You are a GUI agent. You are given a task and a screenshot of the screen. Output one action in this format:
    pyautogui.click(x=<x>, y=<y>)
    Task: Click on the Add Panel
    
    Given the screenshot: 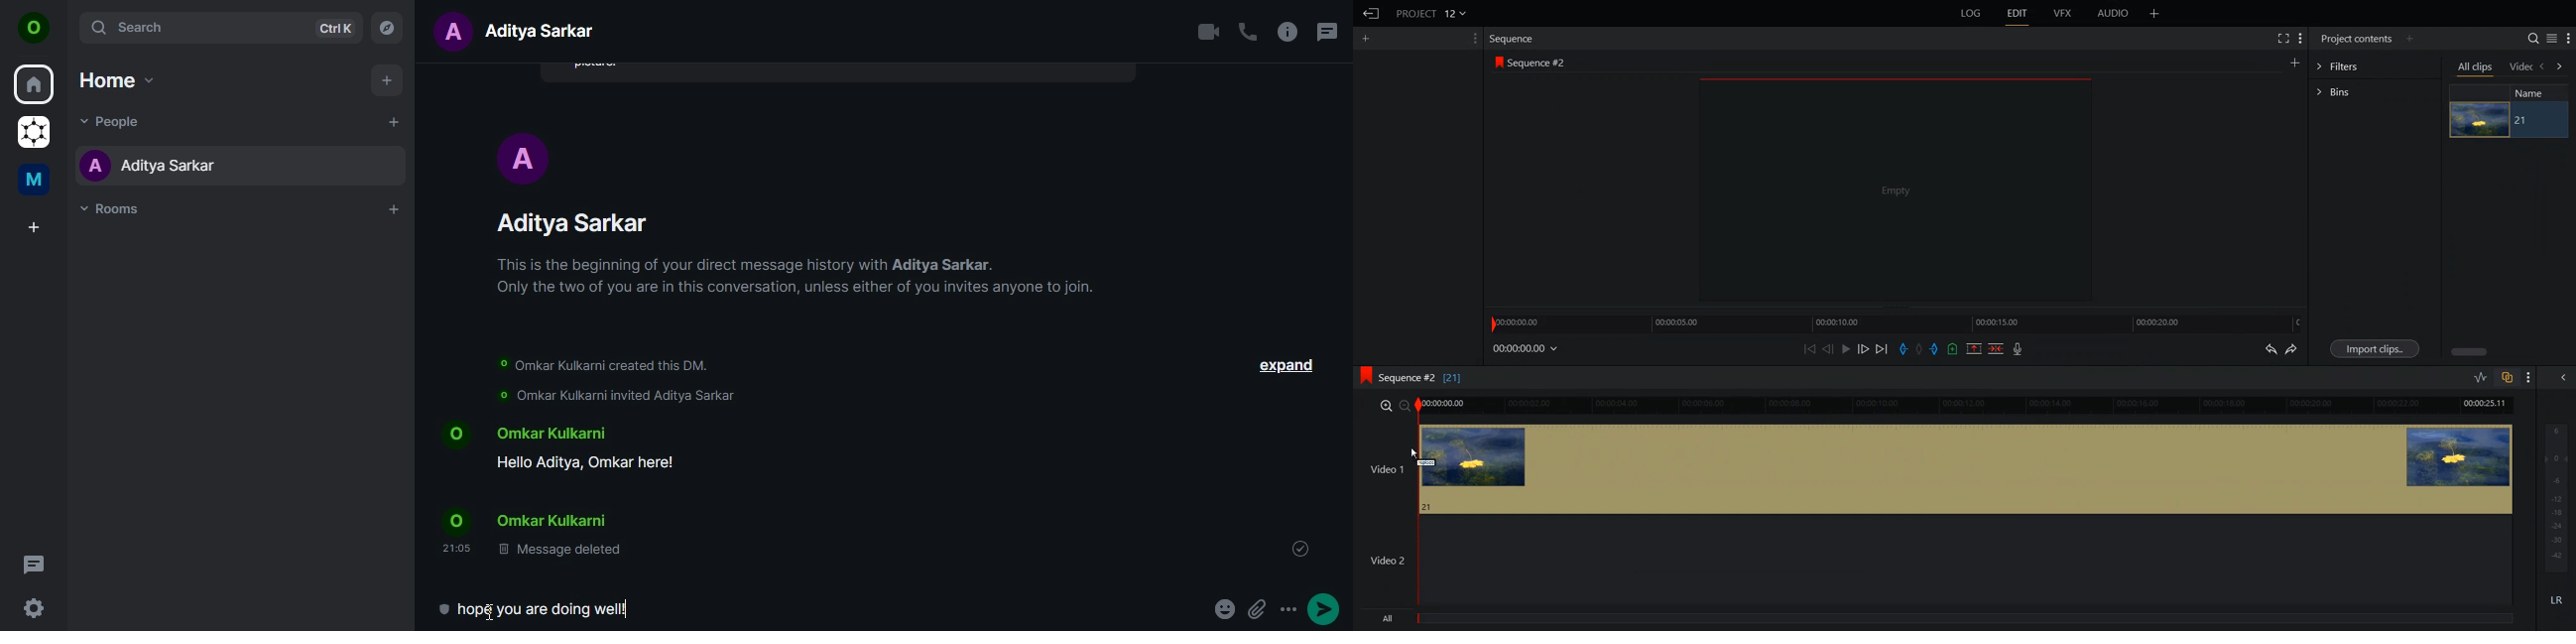 What is the action you would take?
    pyautogui.click(x=2410, y=38)
    